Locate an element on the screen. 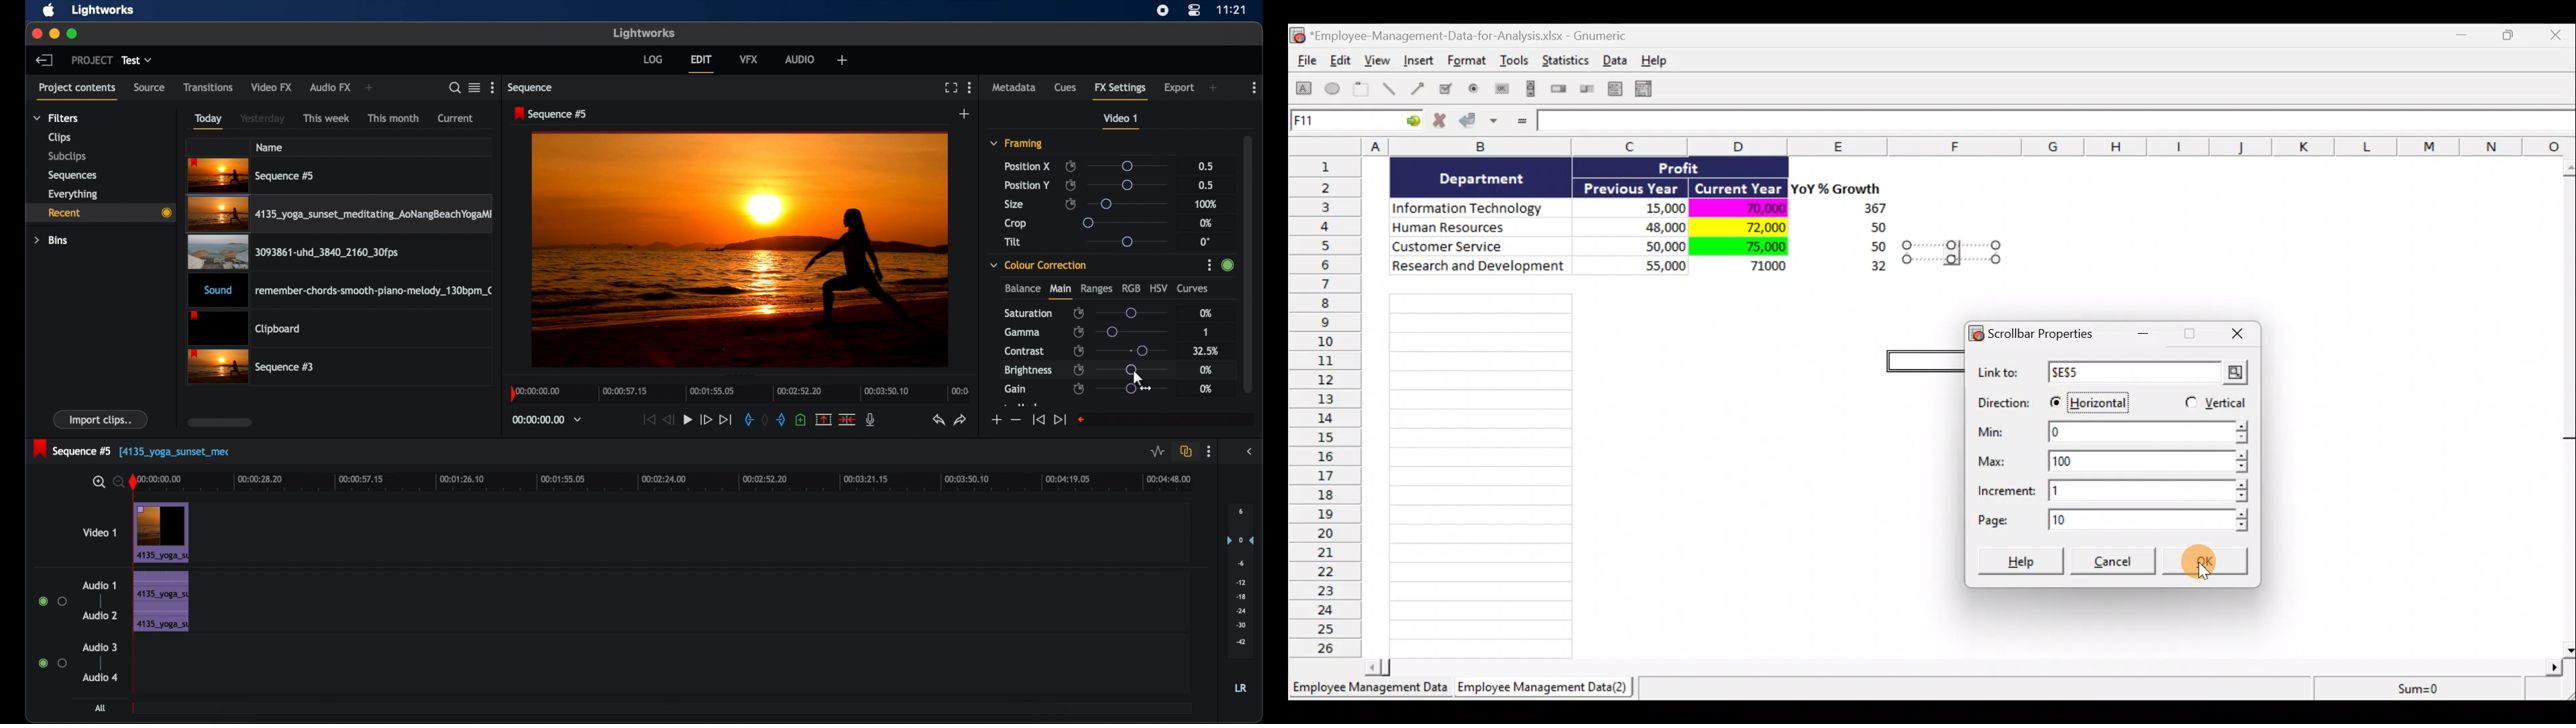 This screenshot has width=2576, height=728. Help is located at coordinates (1662, 60).